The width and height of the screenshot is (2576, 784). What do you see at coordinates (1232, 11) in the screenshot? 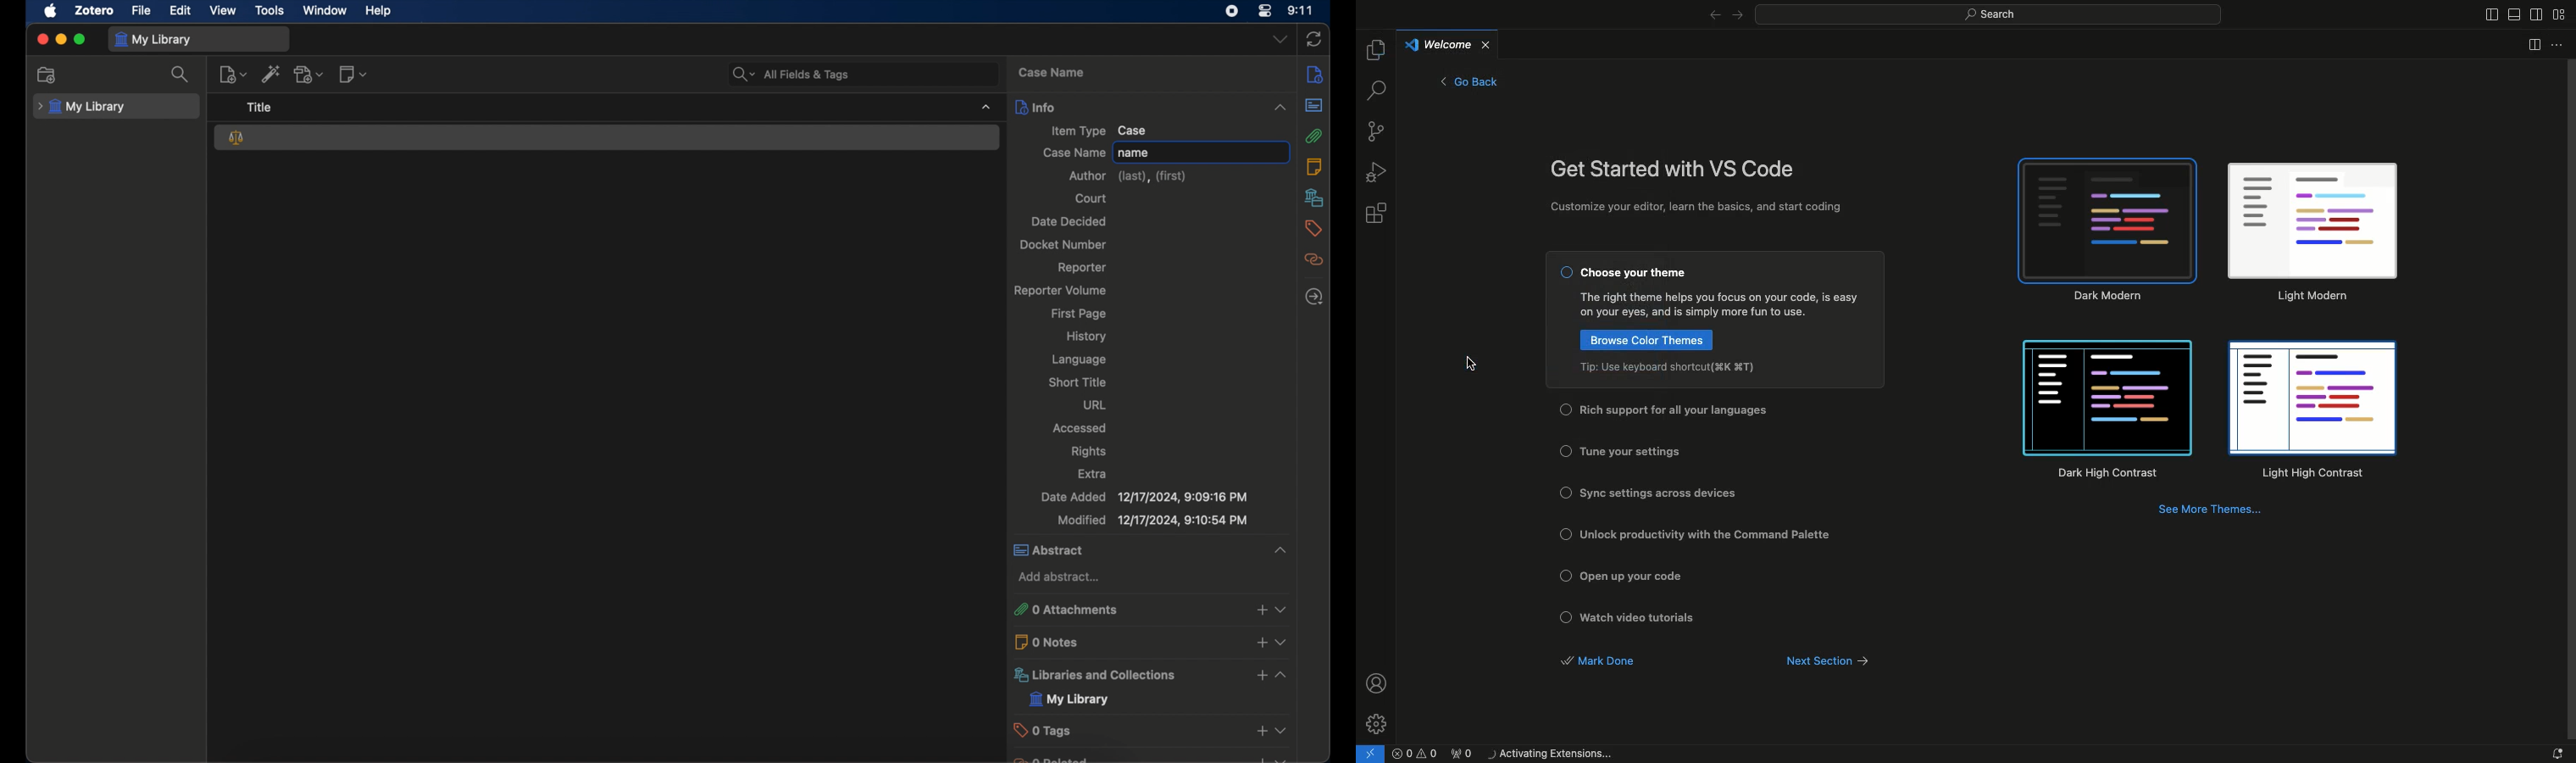
I see `screen recorder` at bounding box center [1232, 11].